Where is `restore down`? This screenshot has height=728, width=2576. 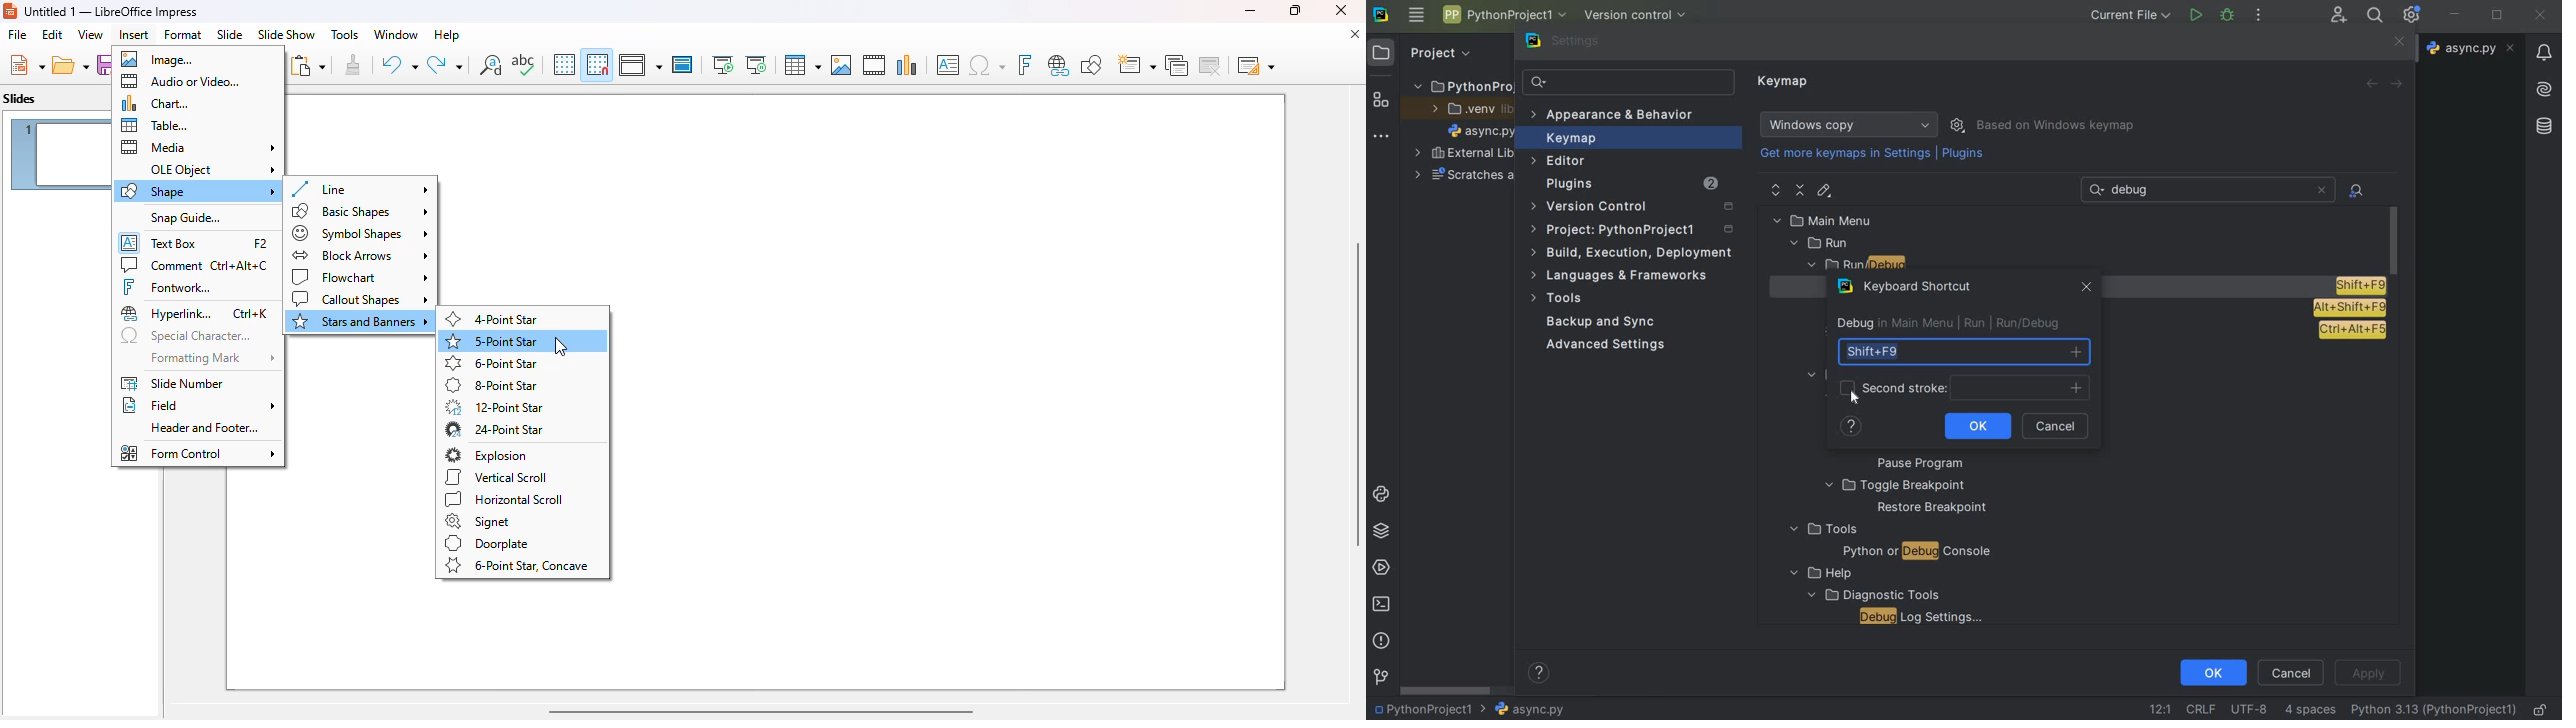 restore down is located at coordinates (2500, 17).